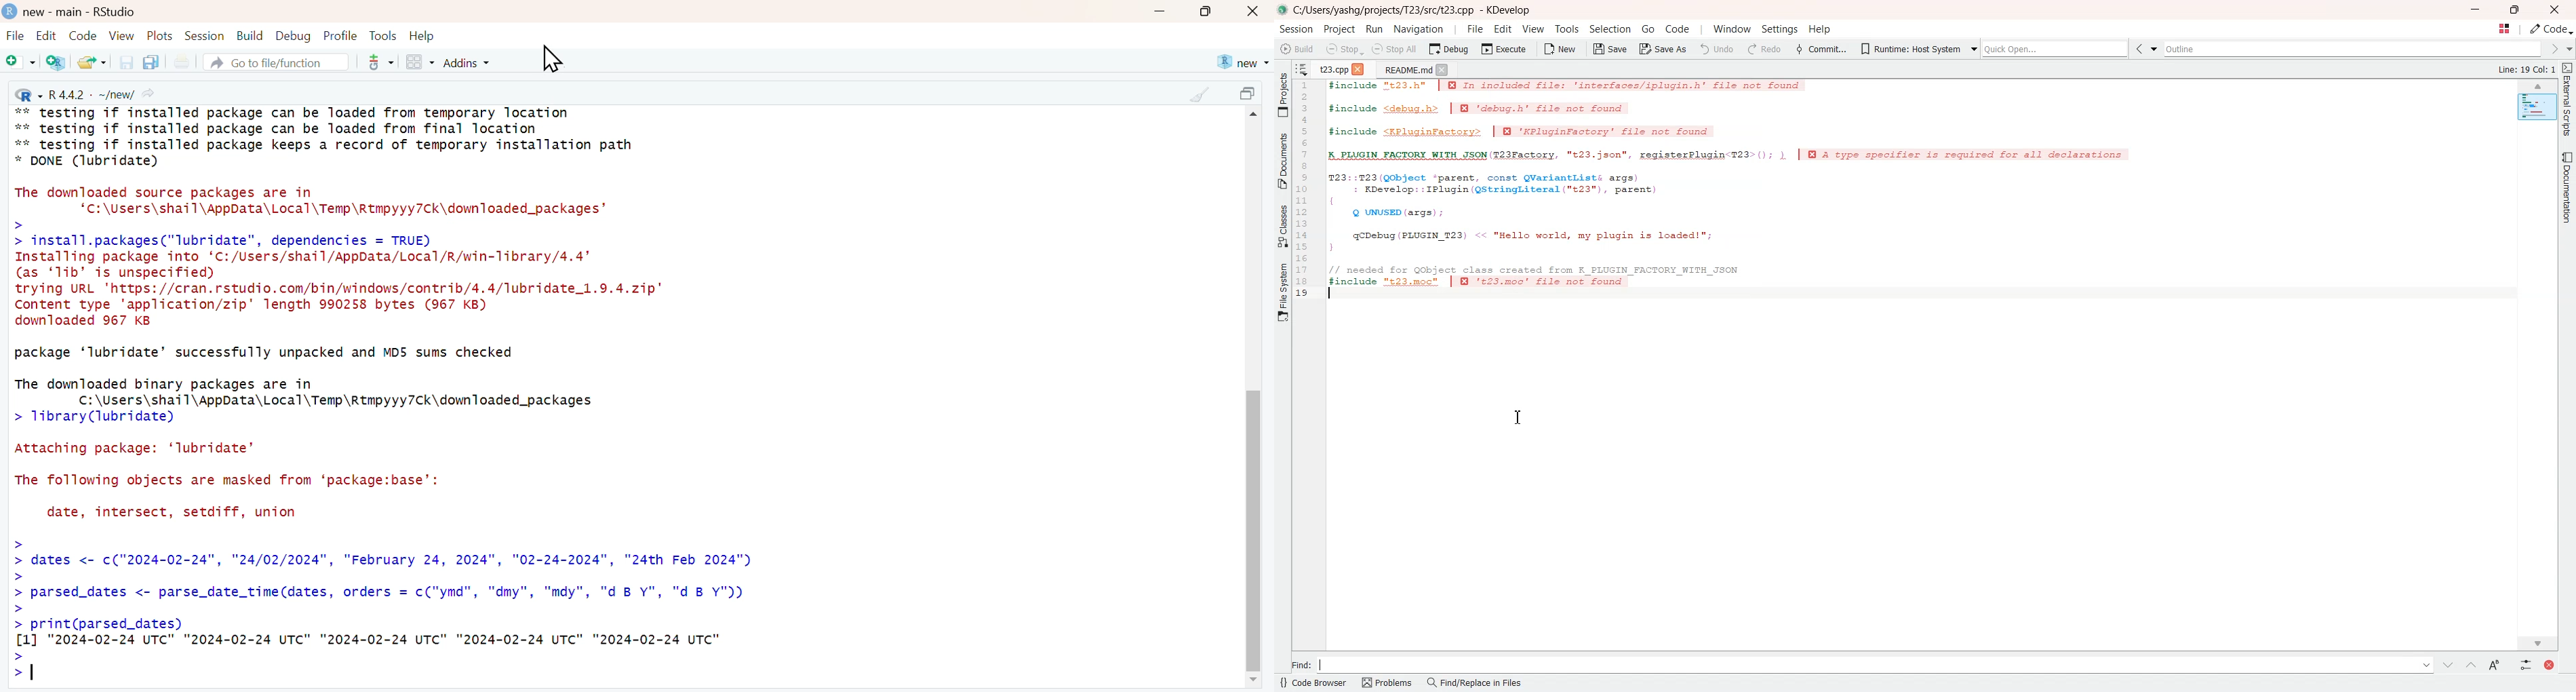 The image size is (2576, 700). What do you see at coordinates (1860, 664) in the screenshot?
I see `Find` at bounding box center [1860, 664].